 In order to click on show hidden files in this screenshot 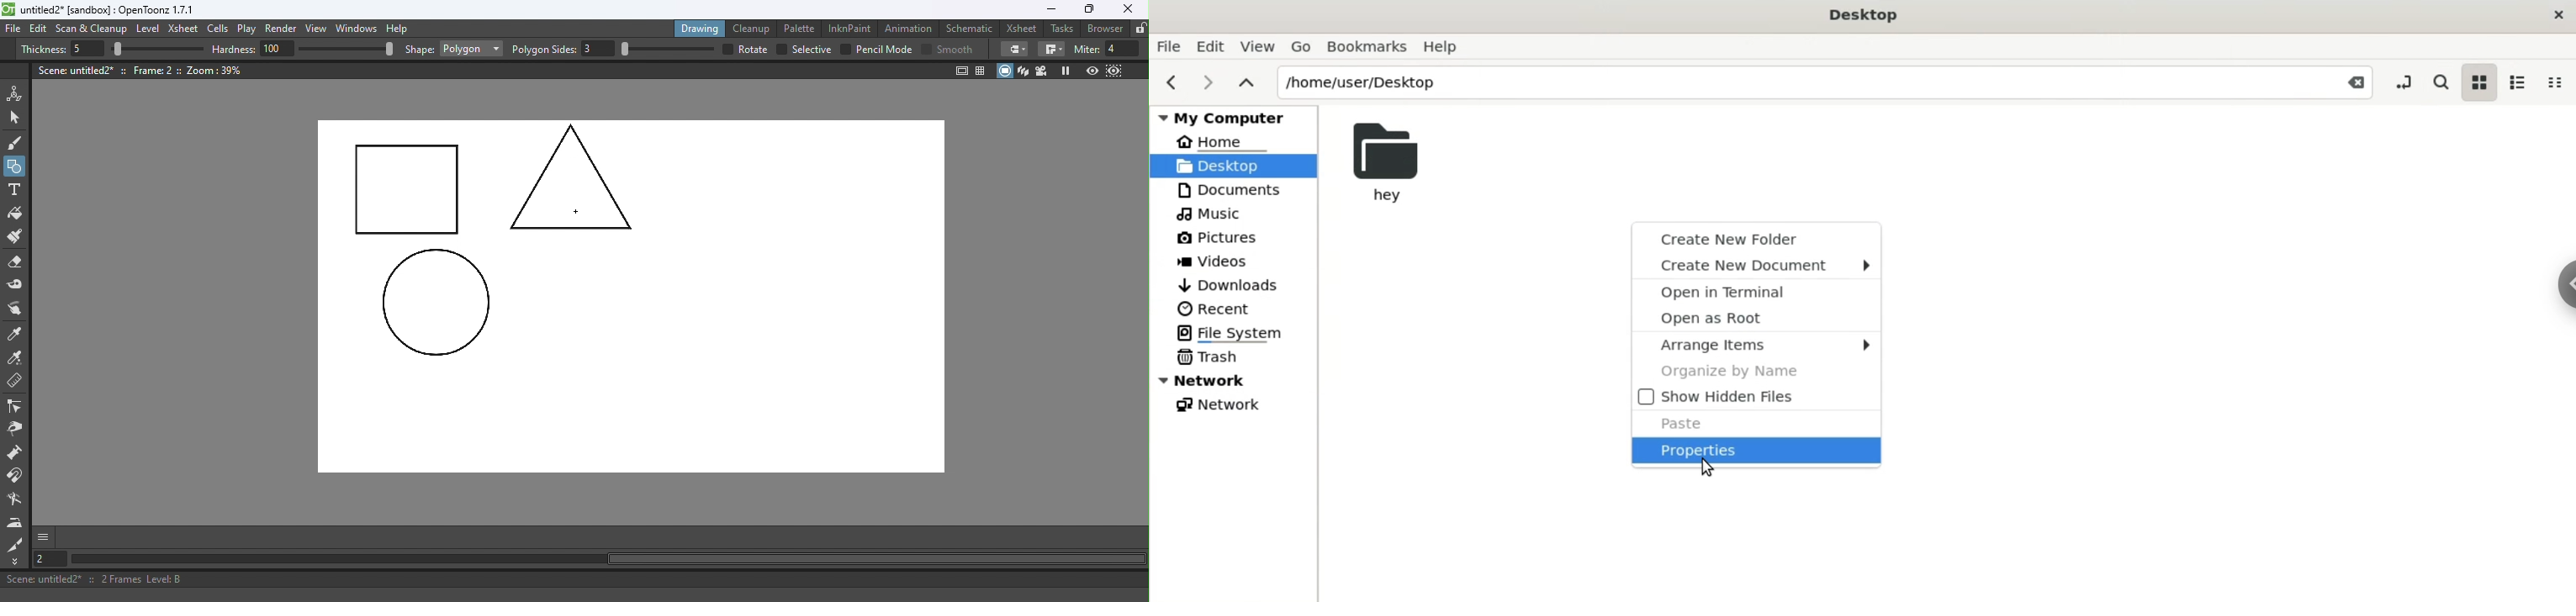, I will do `click(1758, 396)`.